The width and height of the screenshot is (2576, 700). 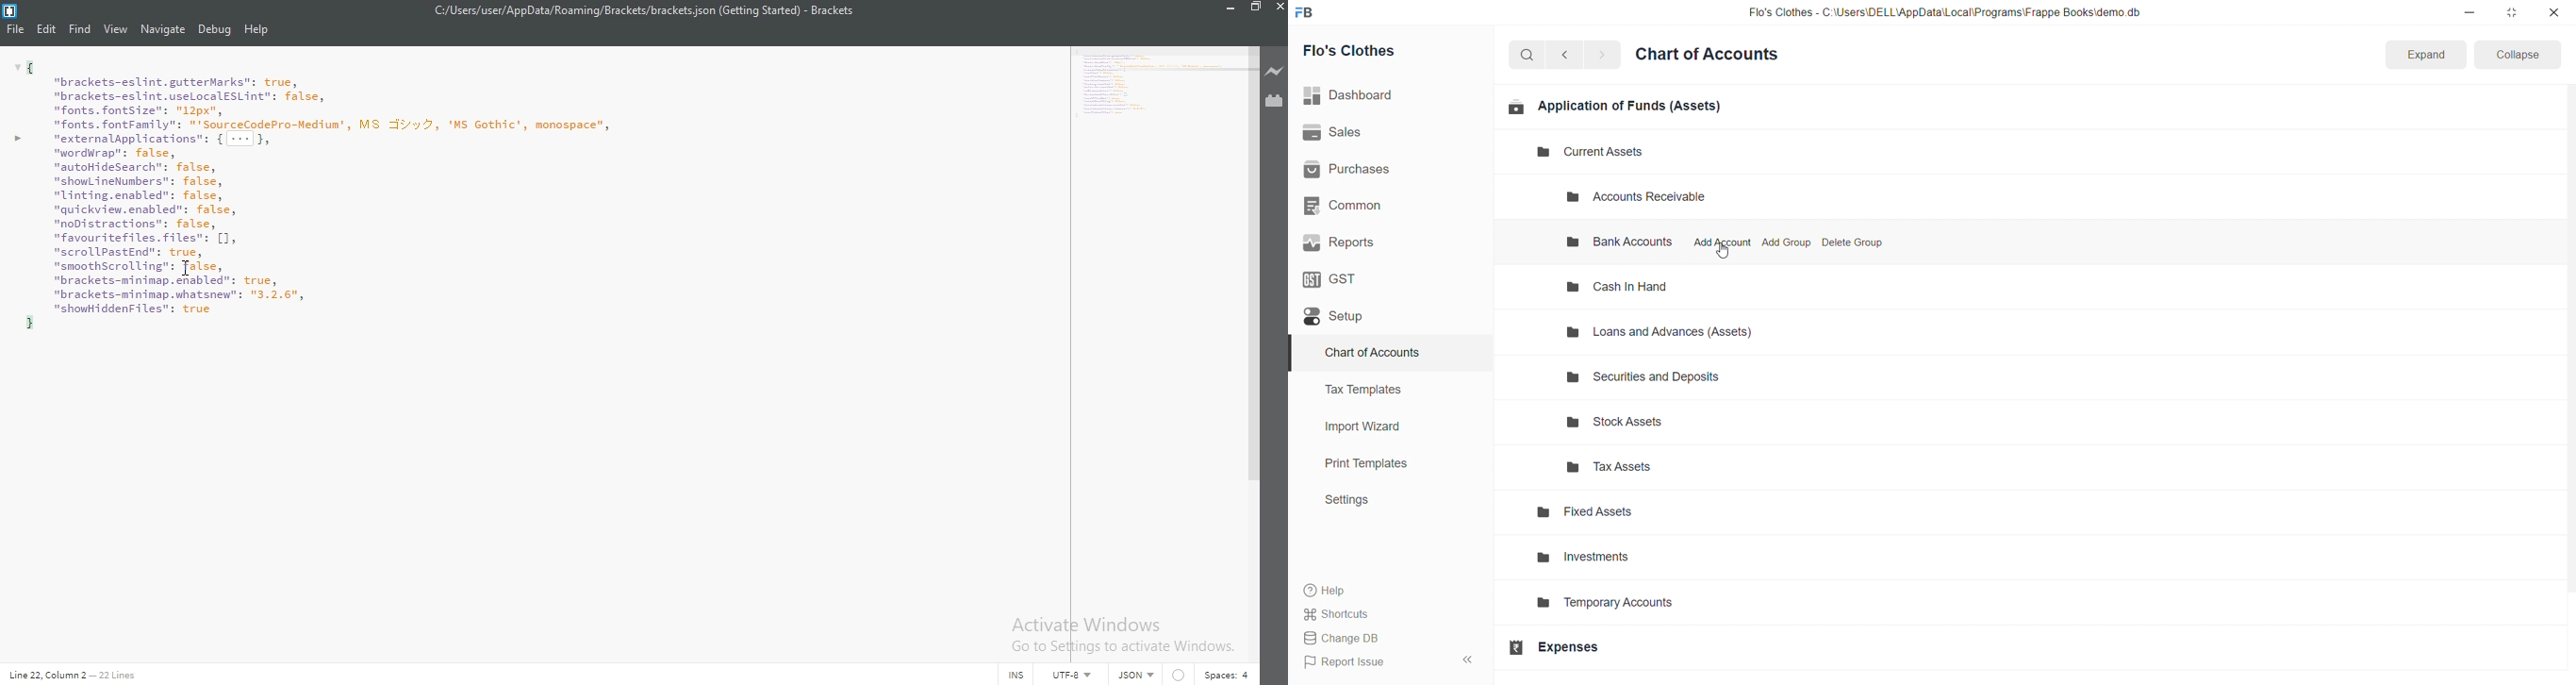 I want to click on Brackets, so click(x=833, y=10).